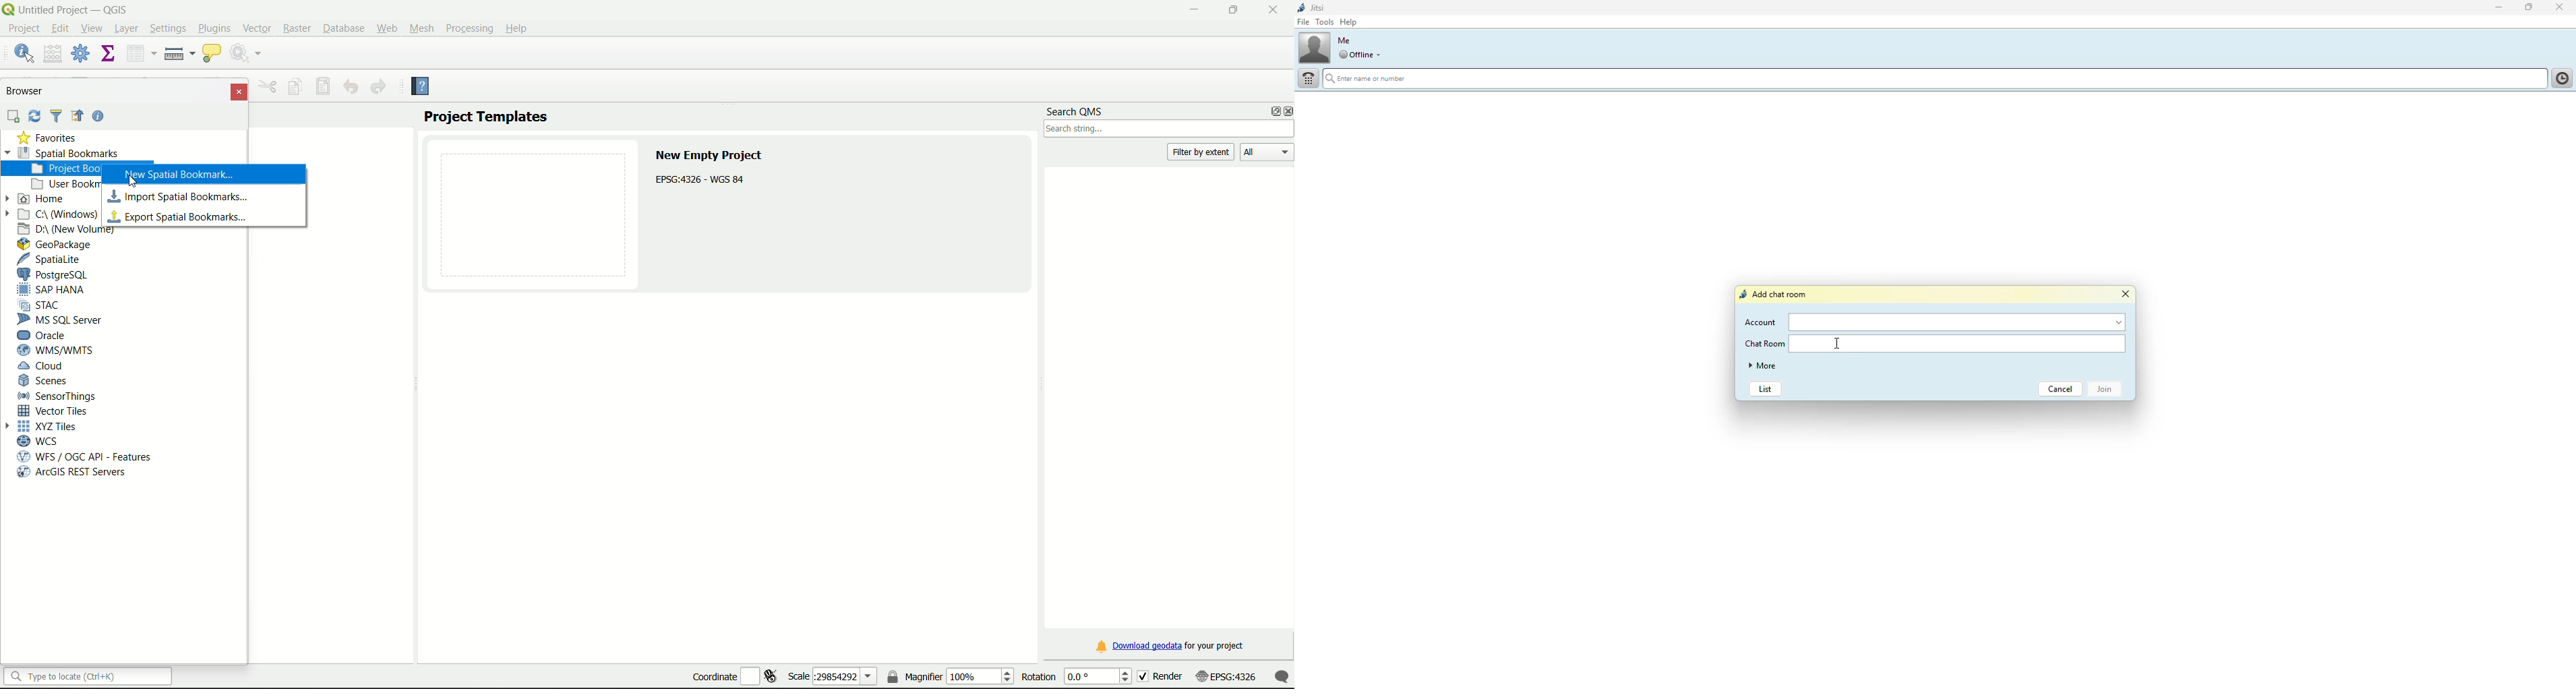  What do you see at coordinates (42, 305) in the screenshot?
I see `STAC` at bounding box center [42, 305].